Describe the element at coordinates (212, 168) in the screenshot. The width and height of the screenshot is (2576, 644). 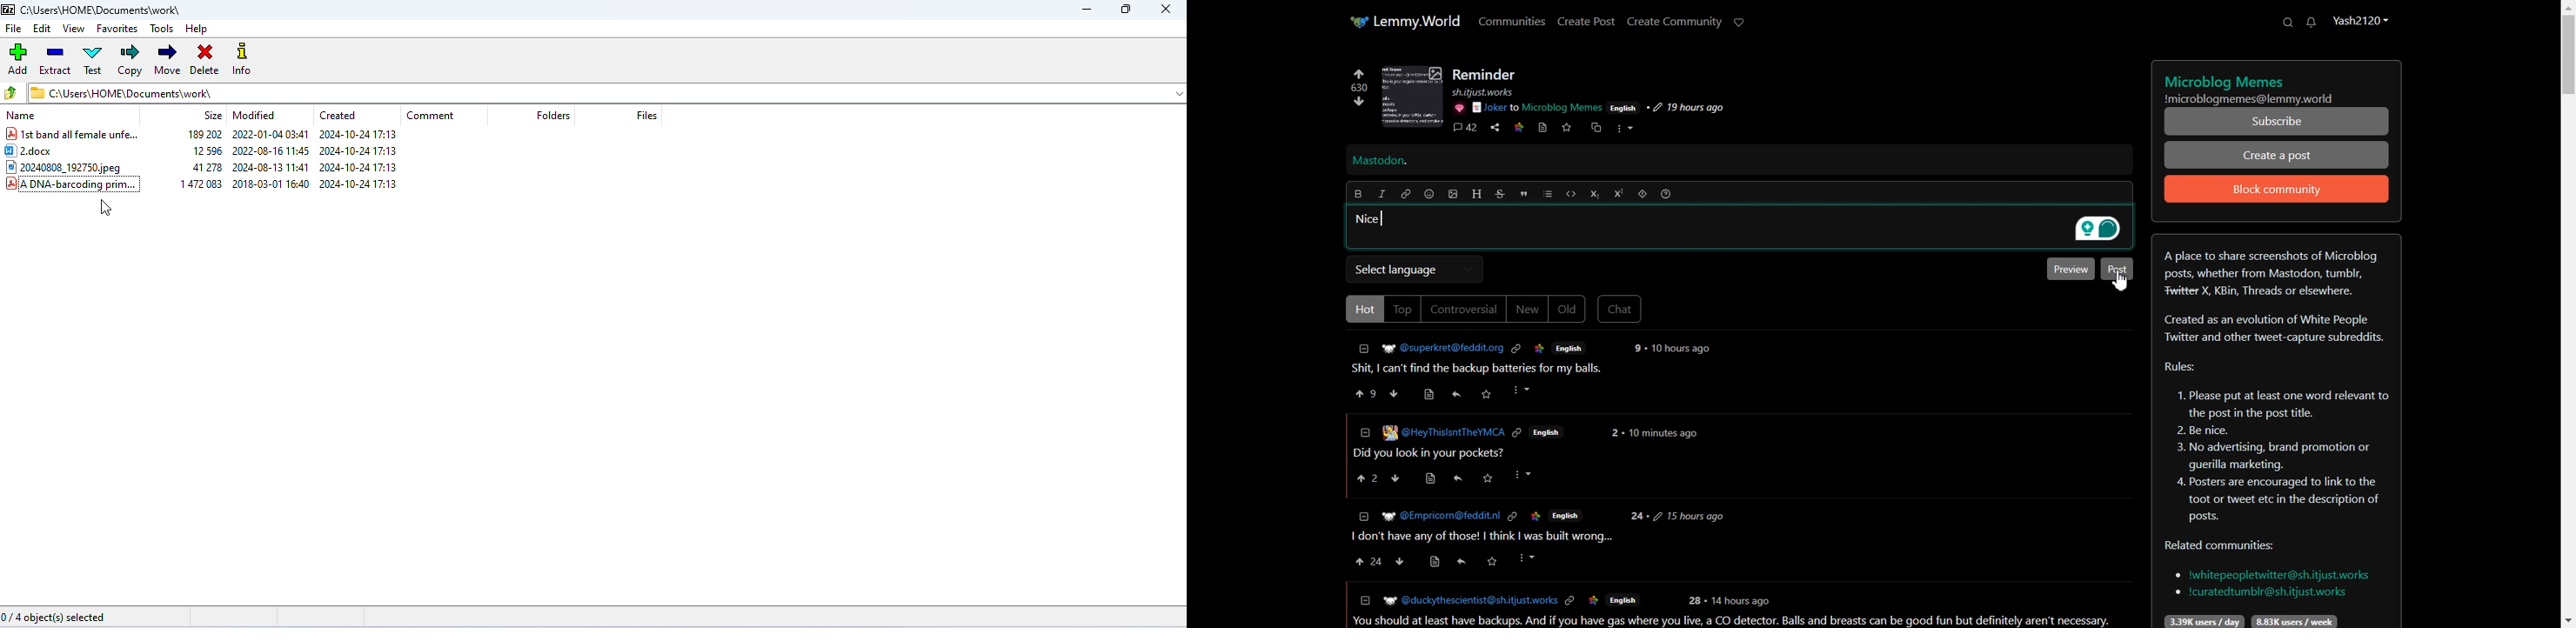
I see `20240808_192750.jpeg 41278 2024-08-13 11:41  2024-10-2417:13` at that location.